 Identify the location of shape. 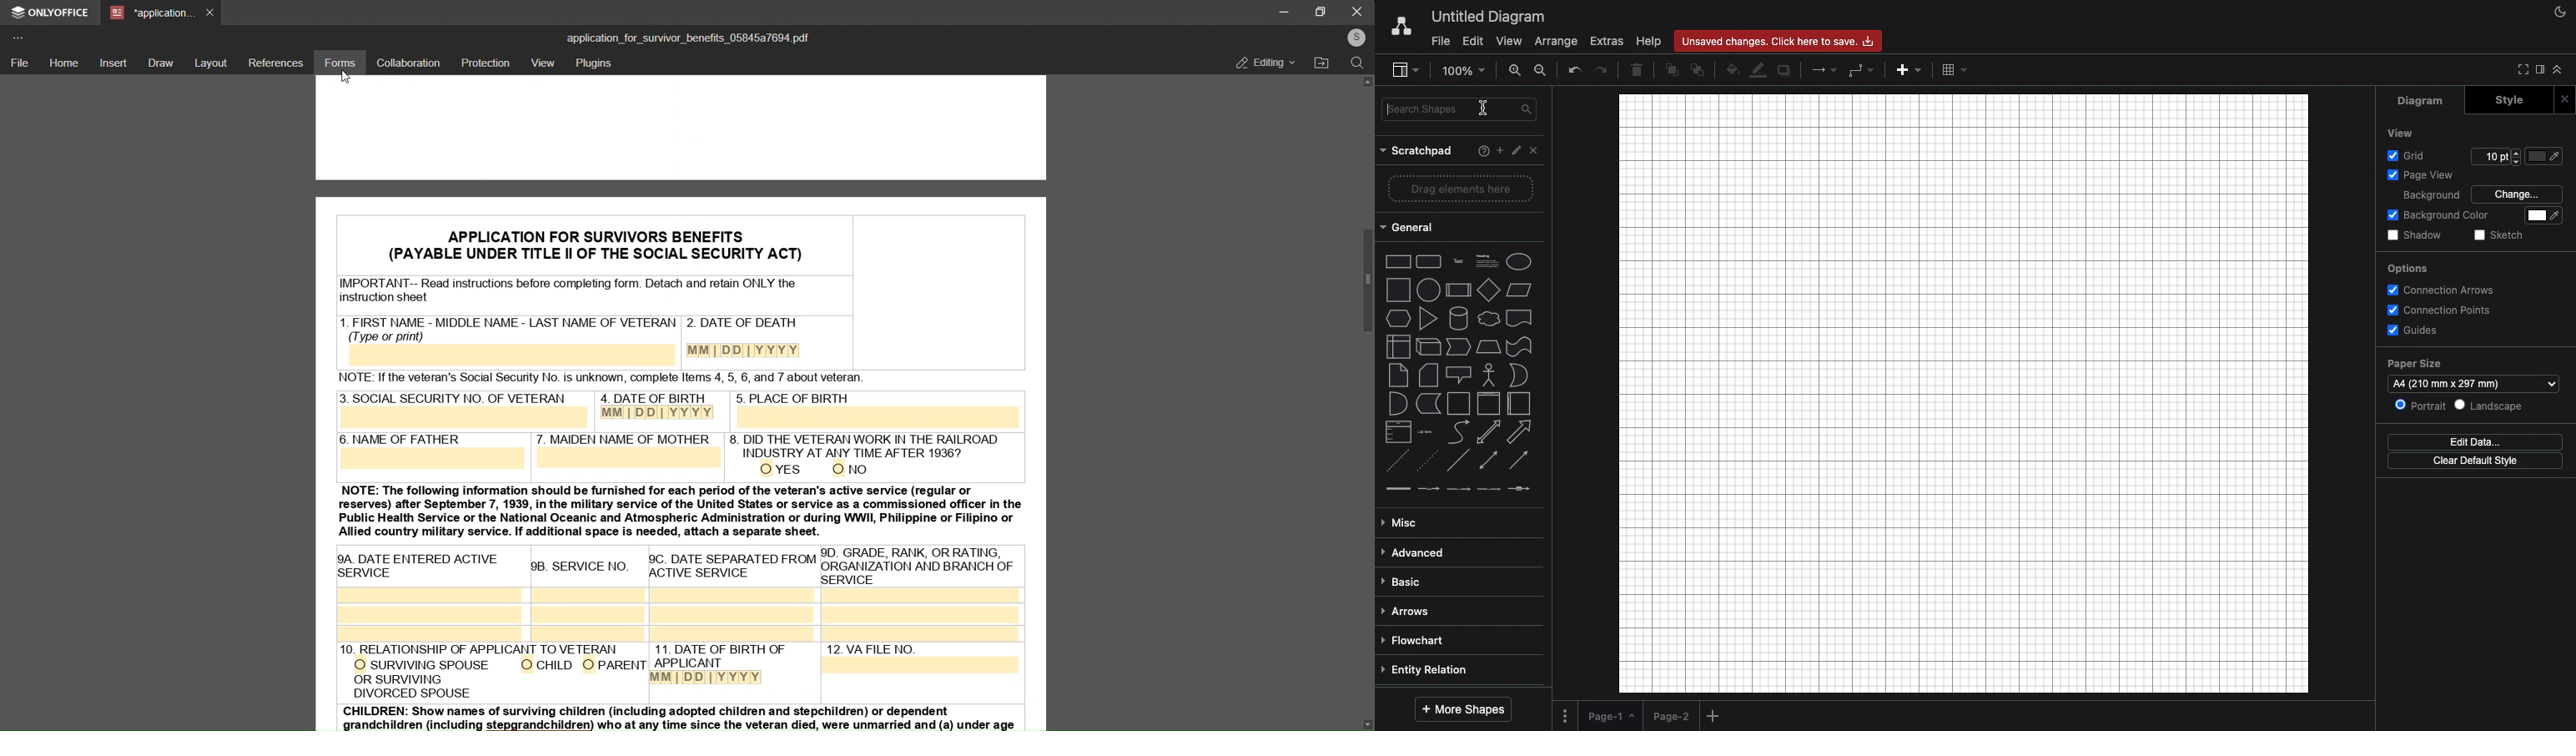
(1460, 376).